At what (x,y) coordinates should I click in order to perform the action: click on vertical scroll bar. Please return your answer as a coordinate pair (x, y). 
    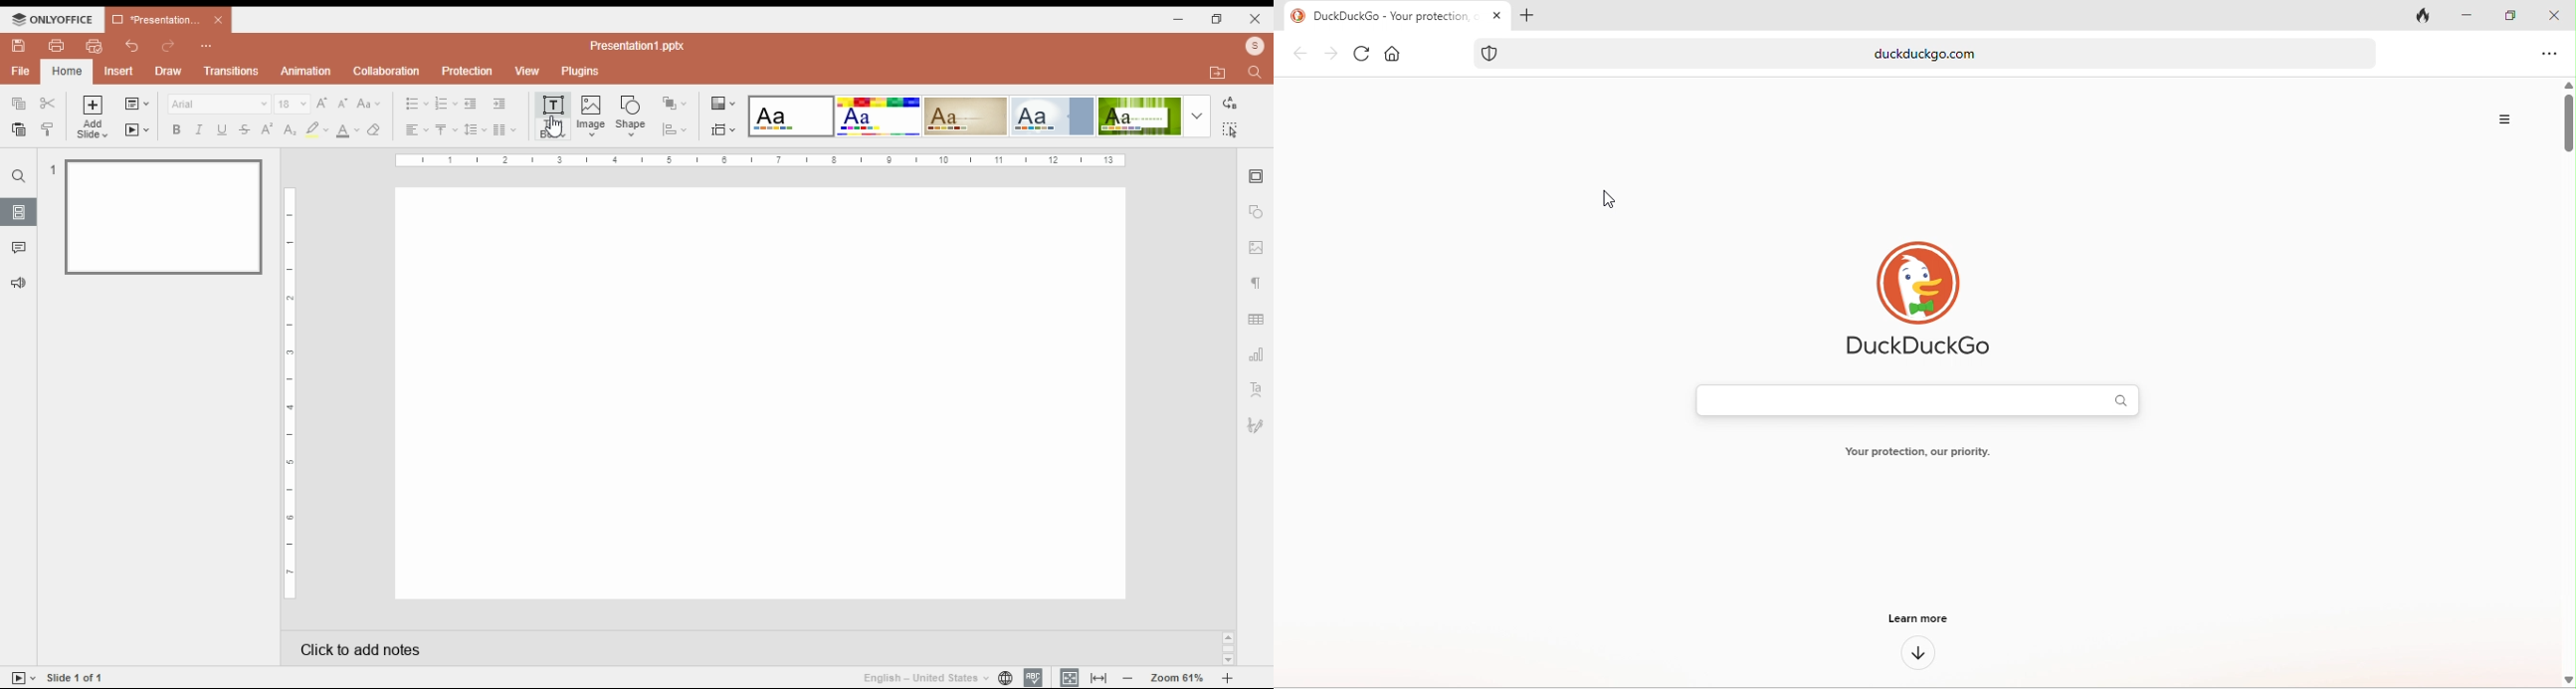
    Looking at the image, I should click on (2567, 114).